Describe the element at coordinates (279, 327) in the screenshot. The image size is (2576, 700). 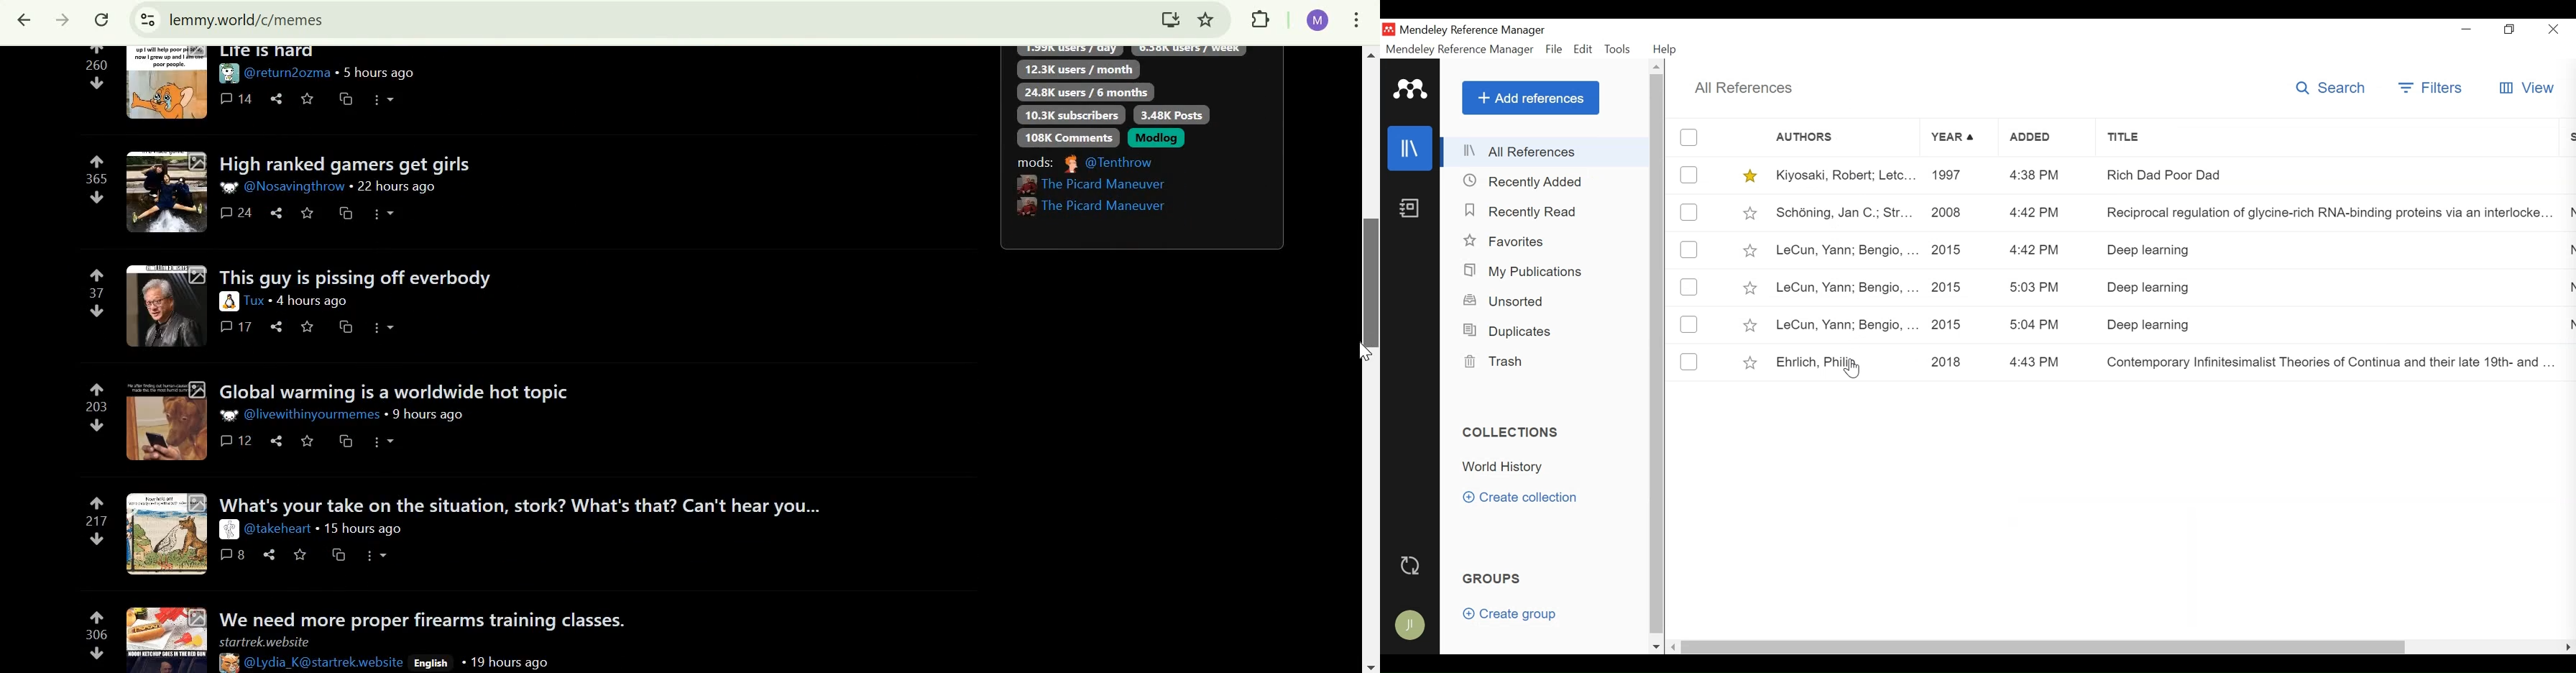
I see `share` at that location.